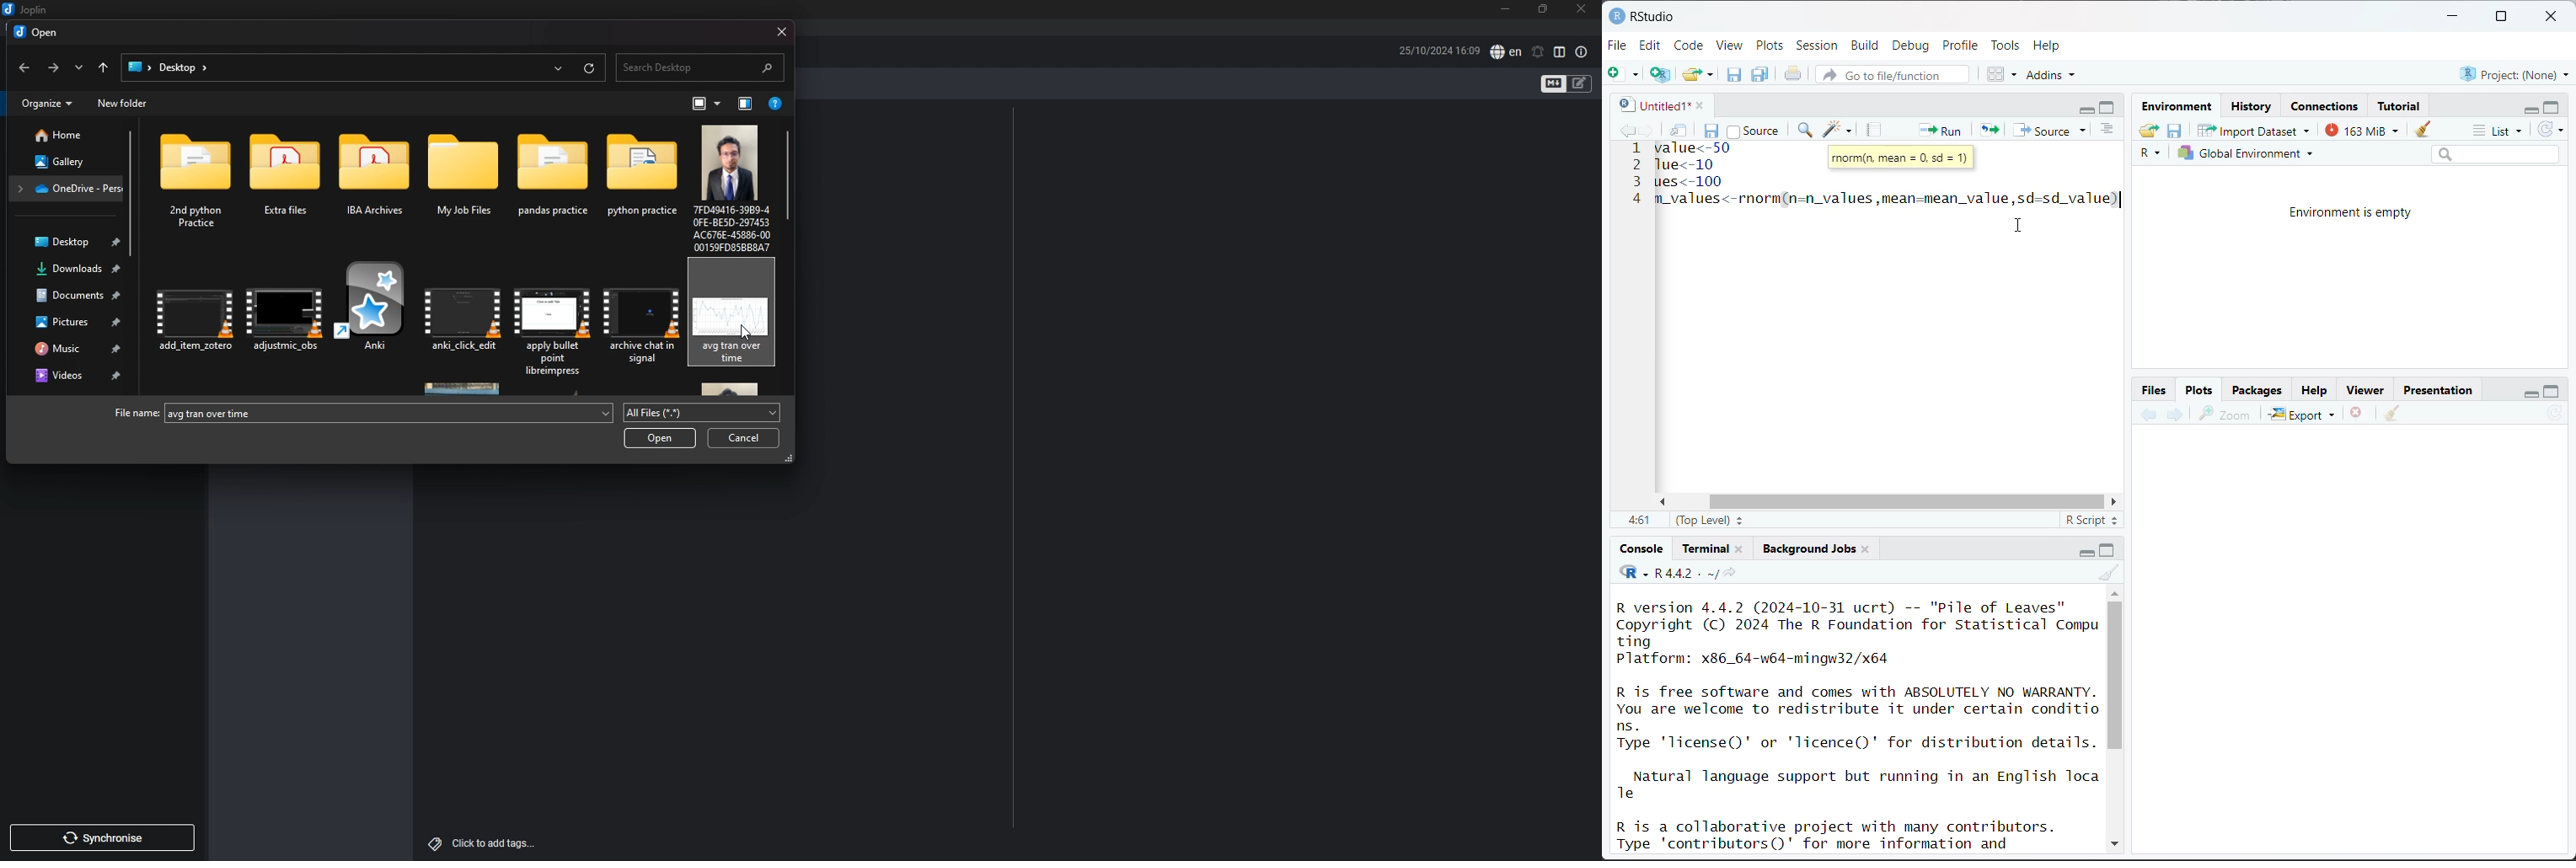  What do you see at coordinates (2153, 154) in the screenshot?
I see `R` at bounding box center [2153, 154].